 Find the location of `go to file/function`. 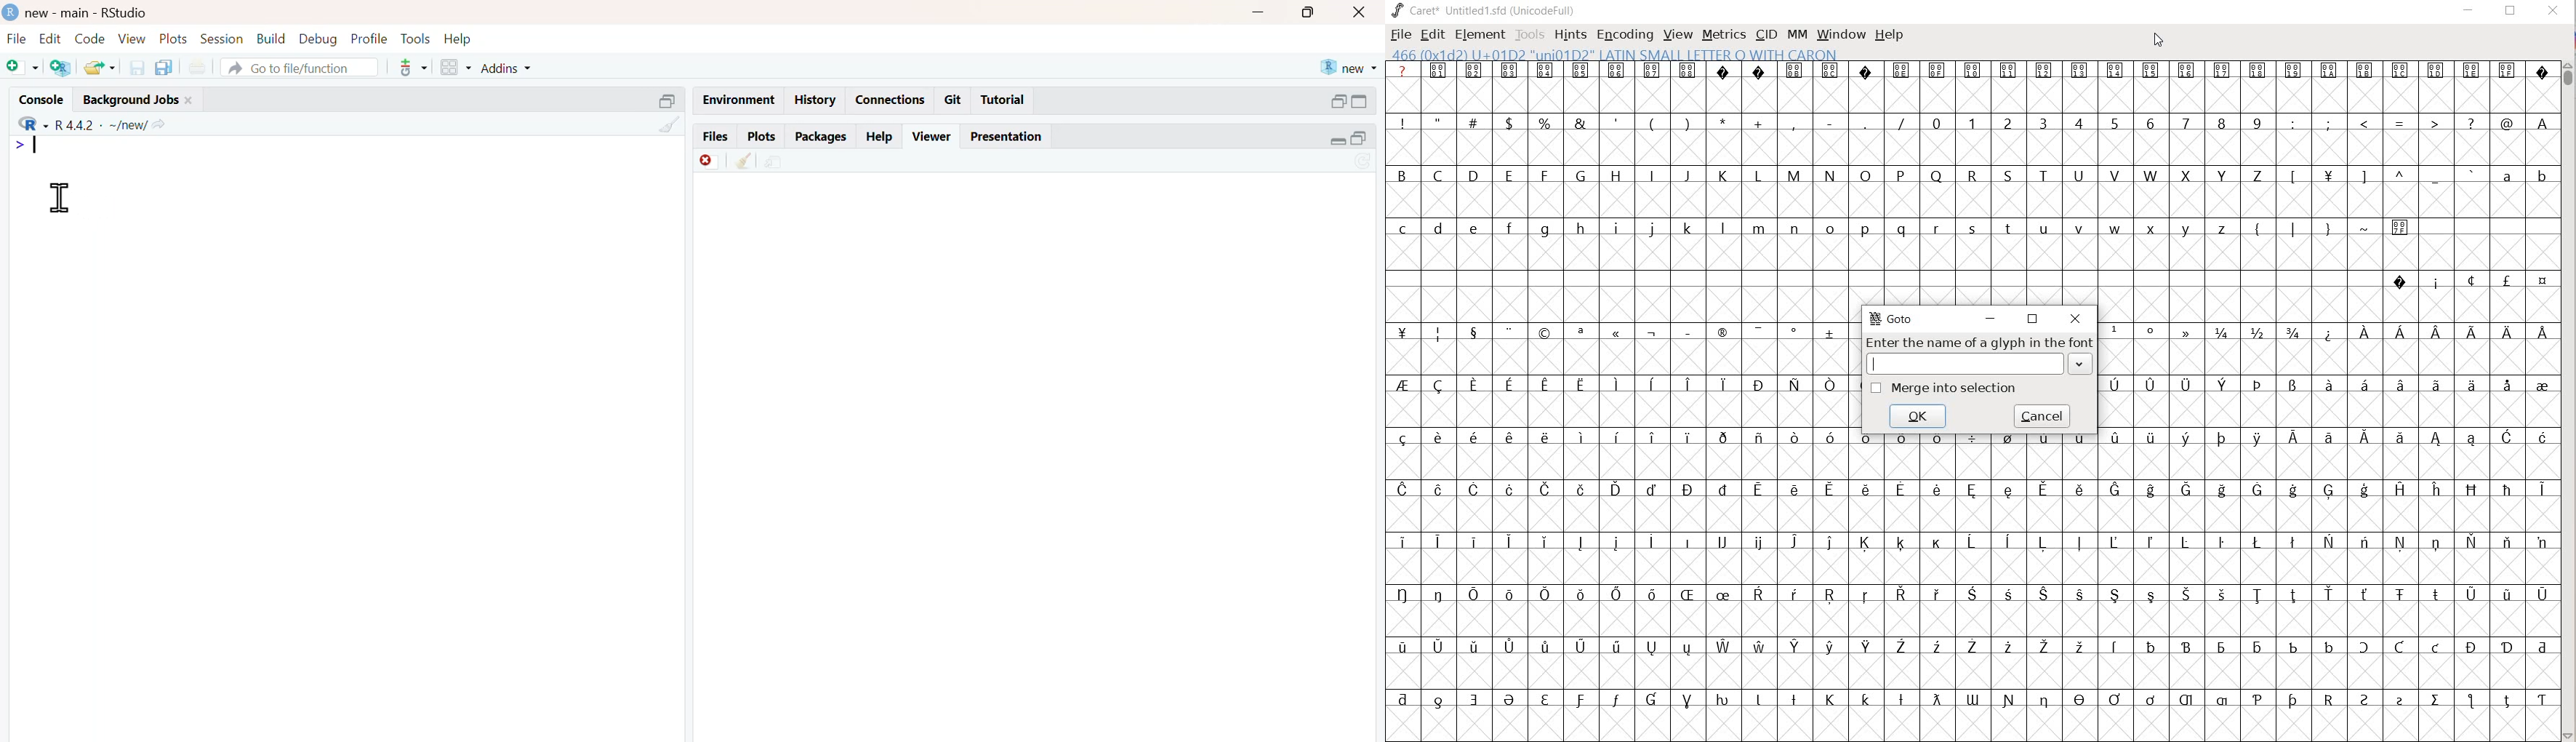

go to file/function is located at coordinates (299, 68).